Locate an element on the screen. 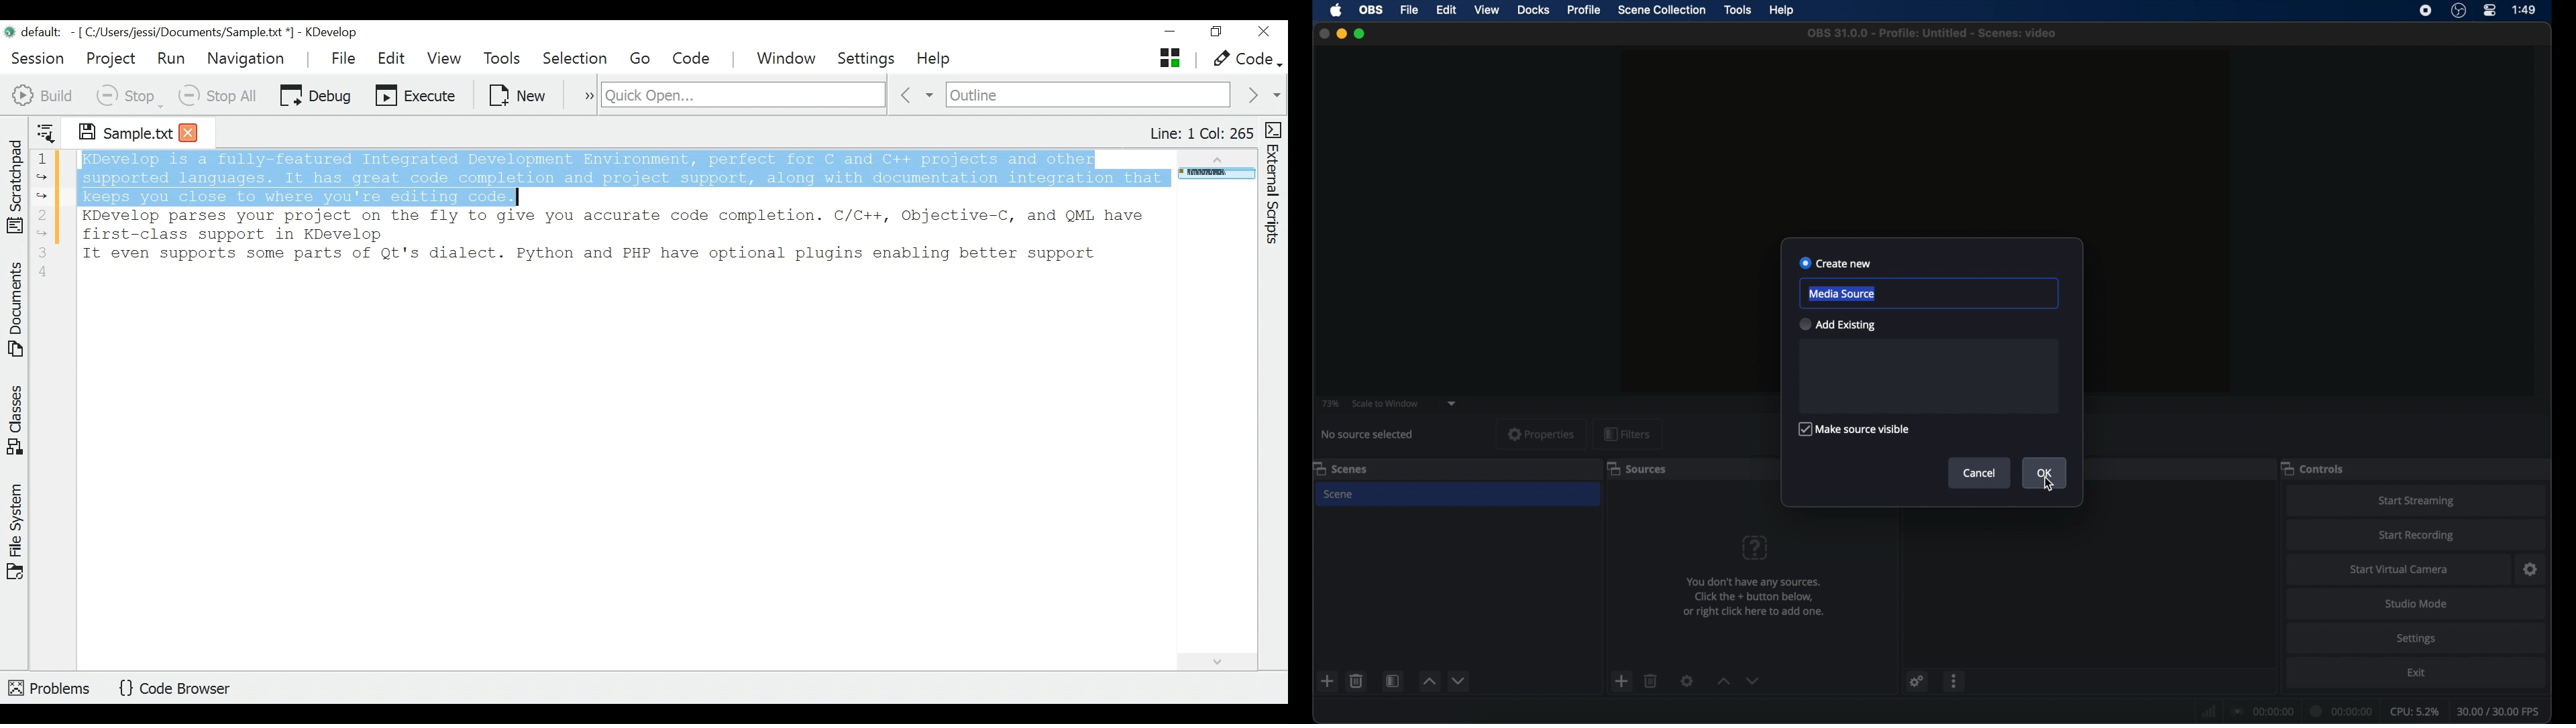  exit is located at coordinates (2416, 672).